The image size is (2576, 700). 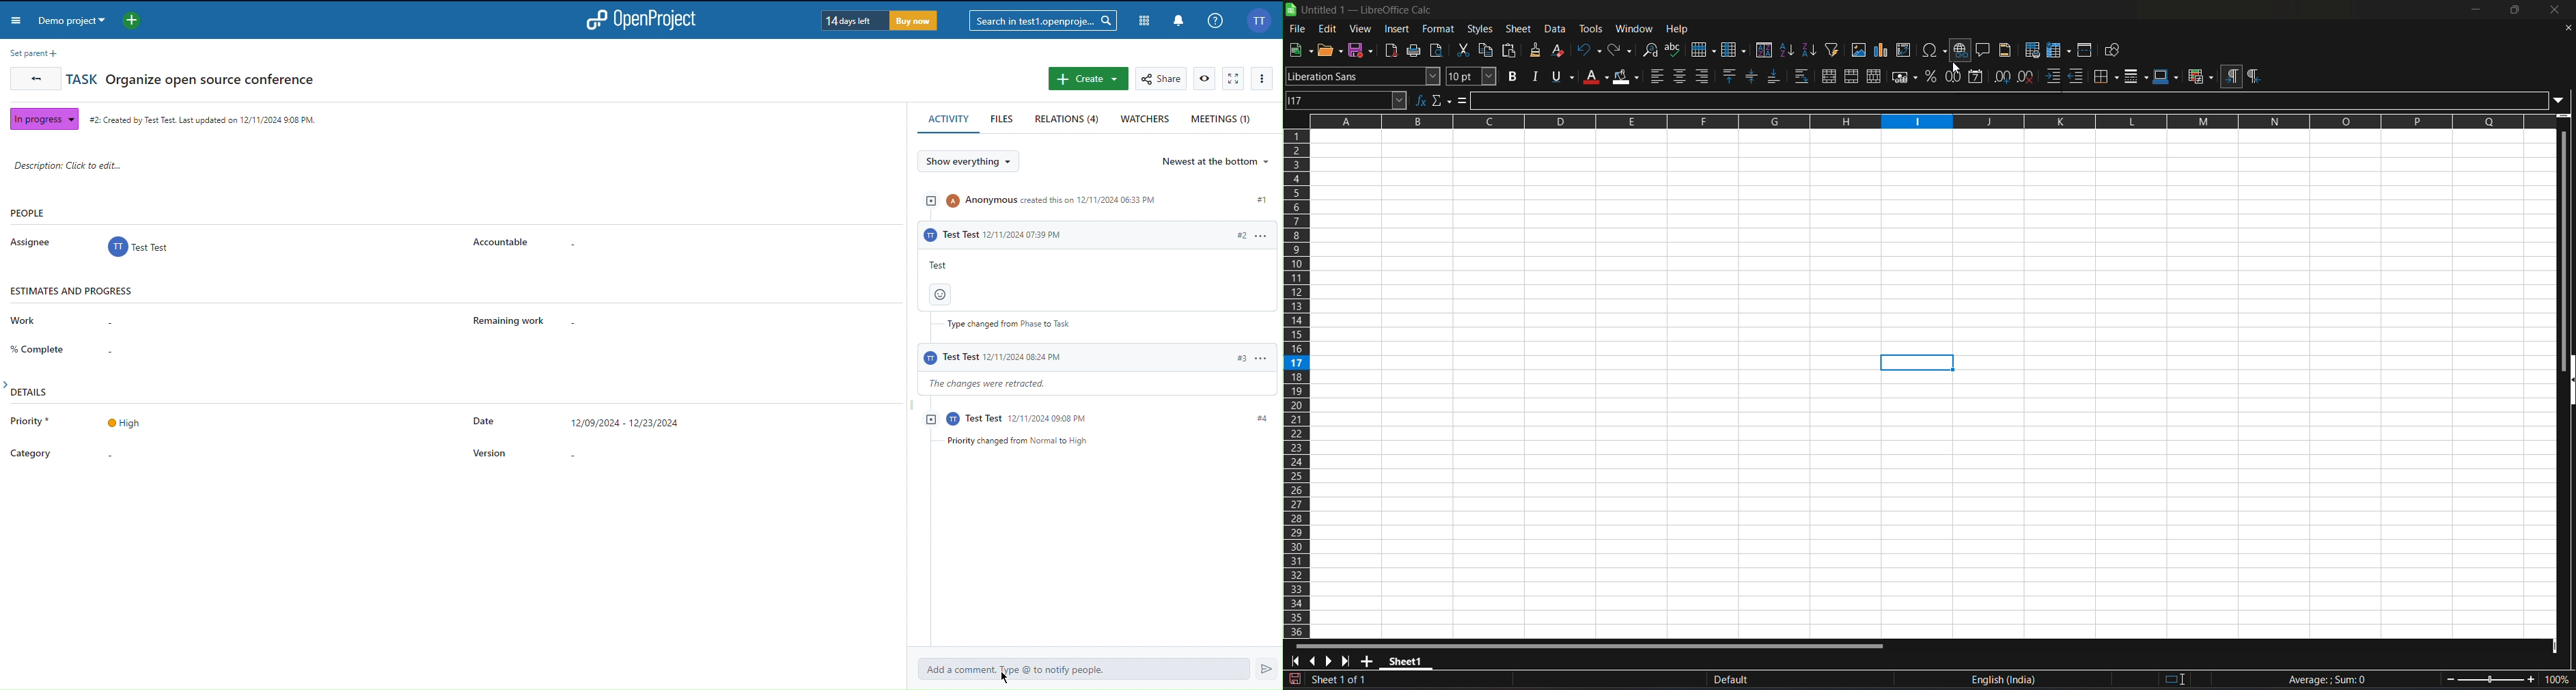 What do you see at coordinates (950, 120) in the screenshot?
I see `Activity` at bounding box center [950, 120].